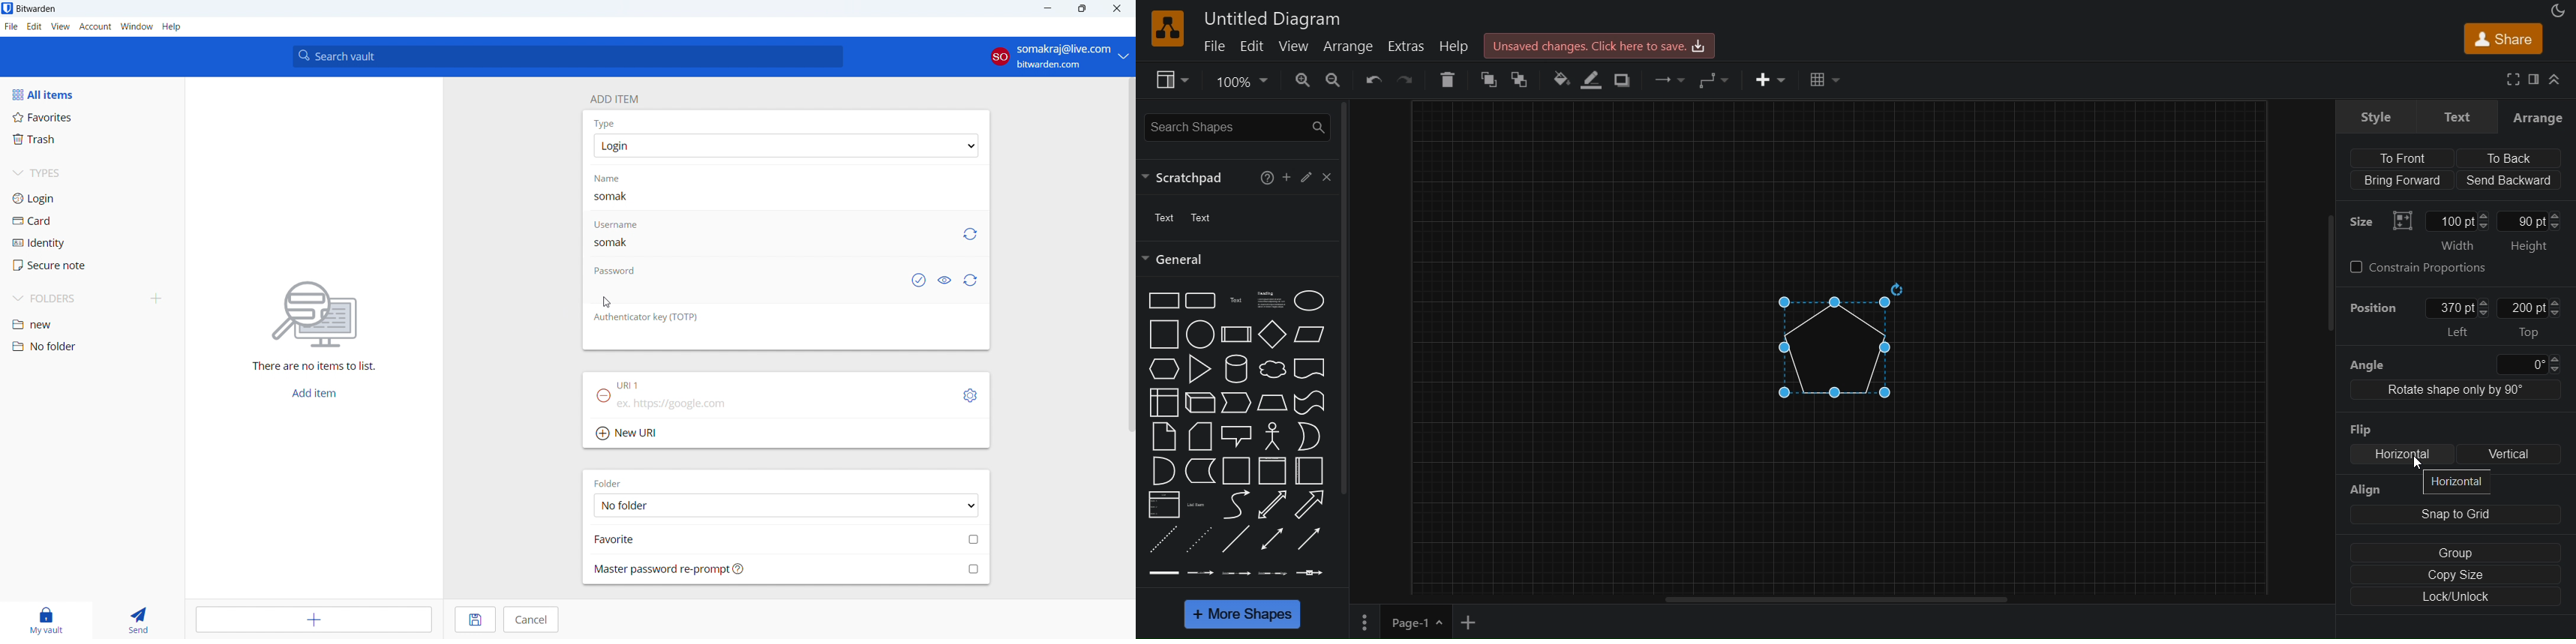  I want to click on Unsaved changes. Click here to save, so click(1599, 46).